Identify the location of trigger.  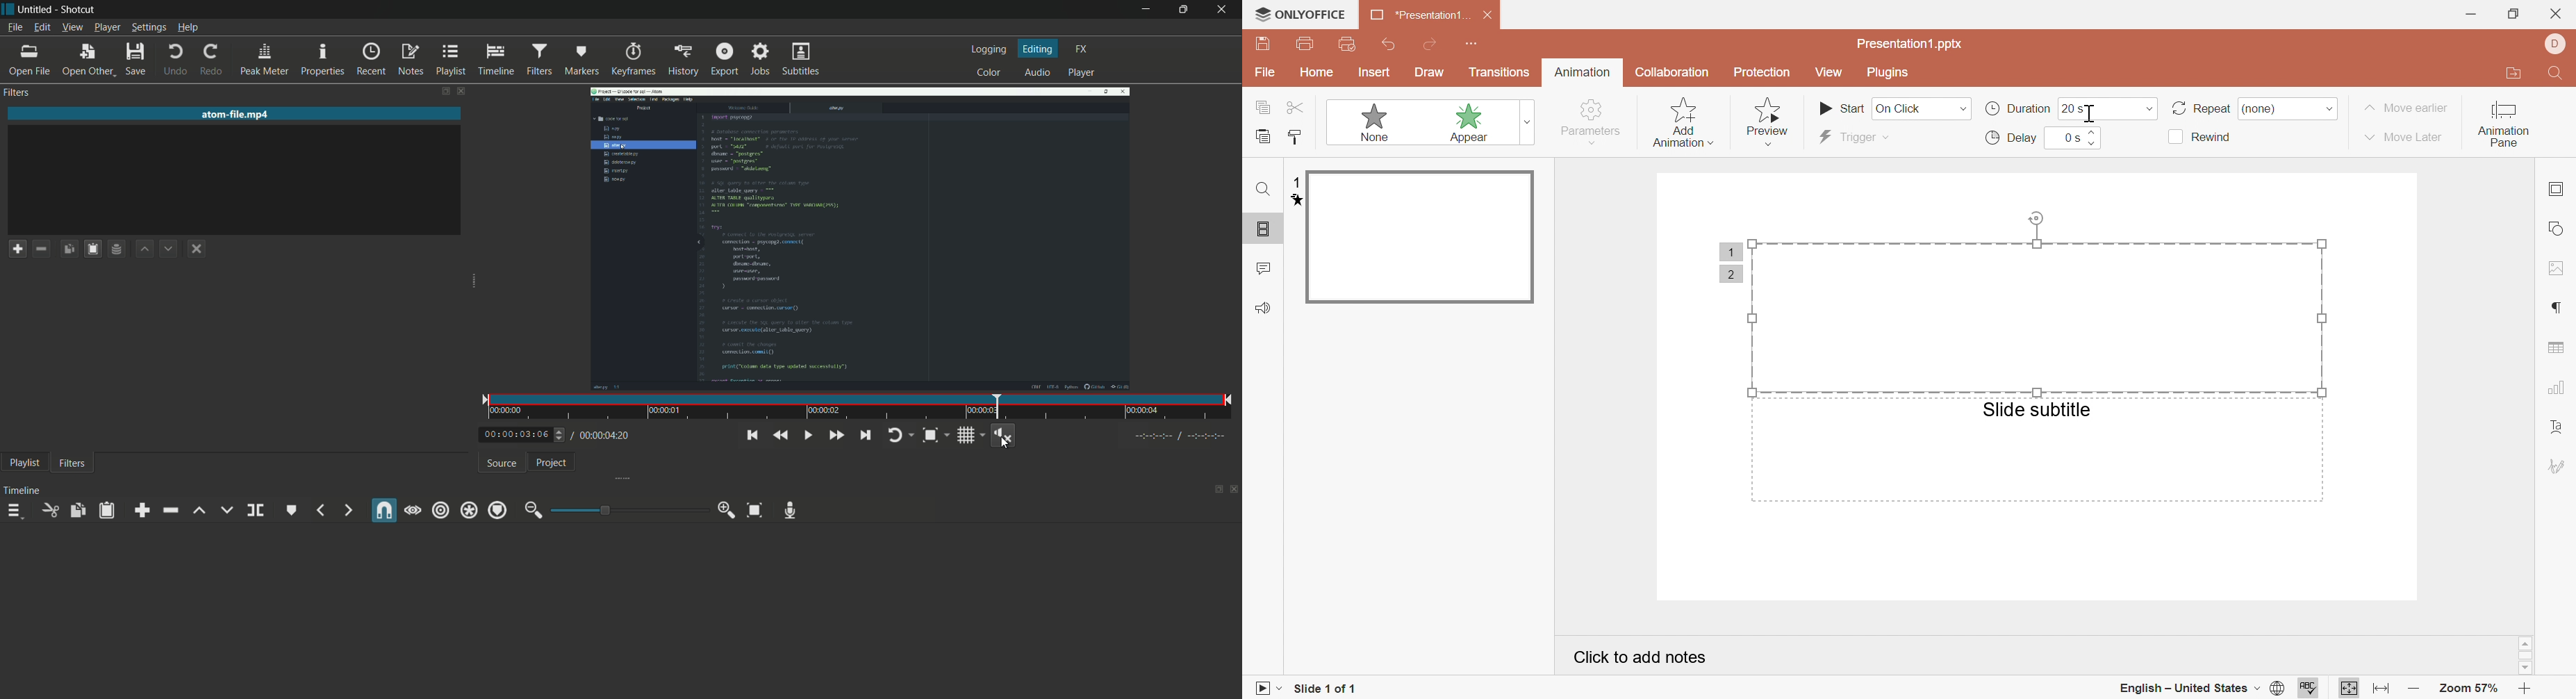
(1849, 137).